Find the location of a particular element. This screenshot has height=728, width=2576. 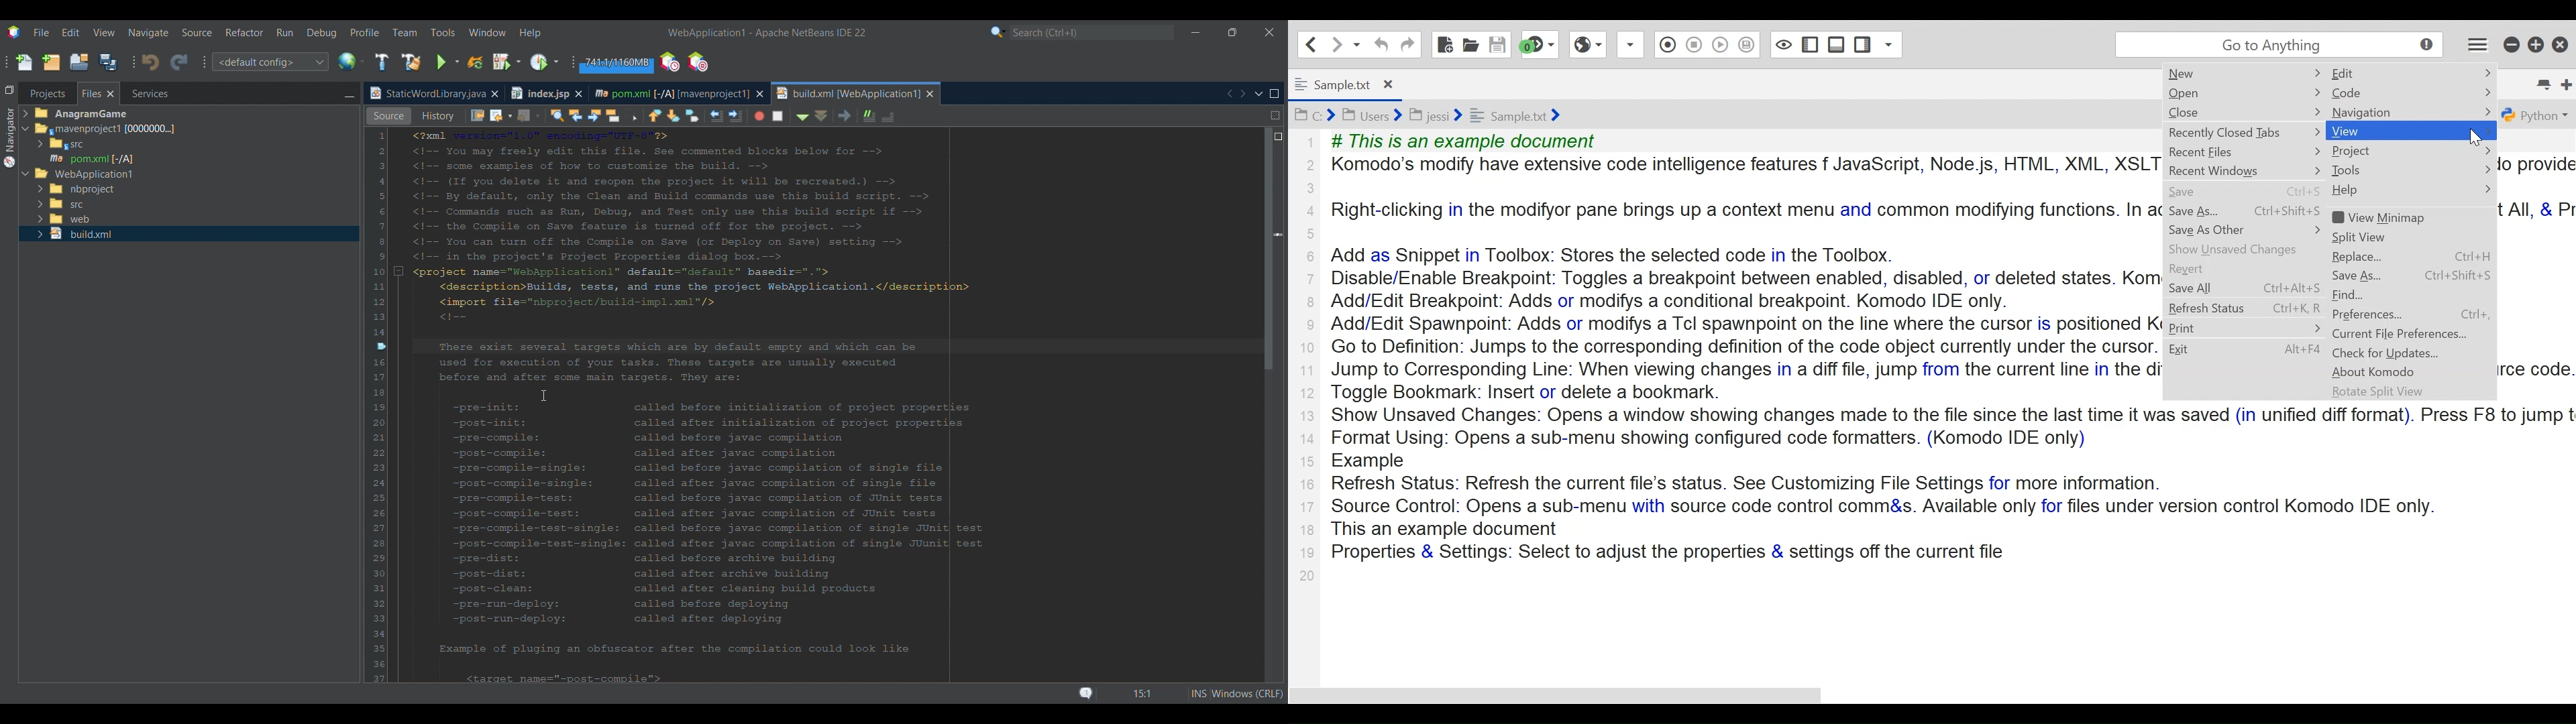

Toggle Focus mode is located at coordinates (1748, 47).